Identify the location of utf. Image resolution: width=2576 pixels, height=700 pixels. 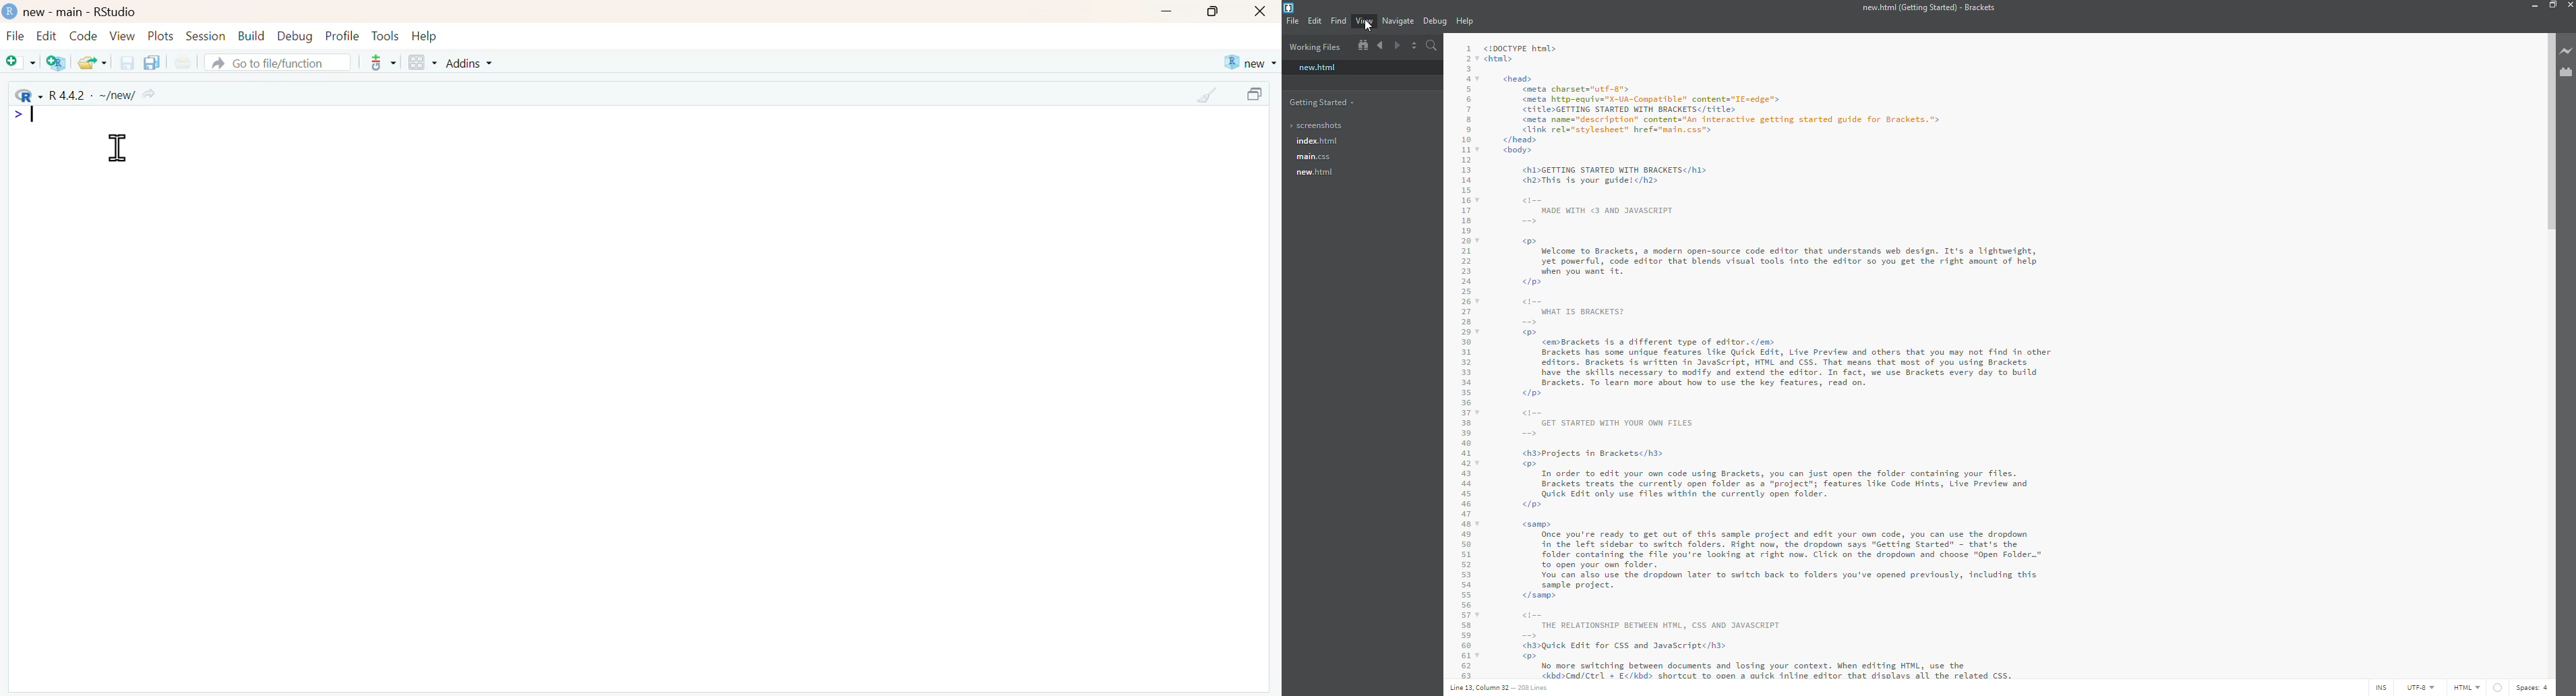
(2422, 687).